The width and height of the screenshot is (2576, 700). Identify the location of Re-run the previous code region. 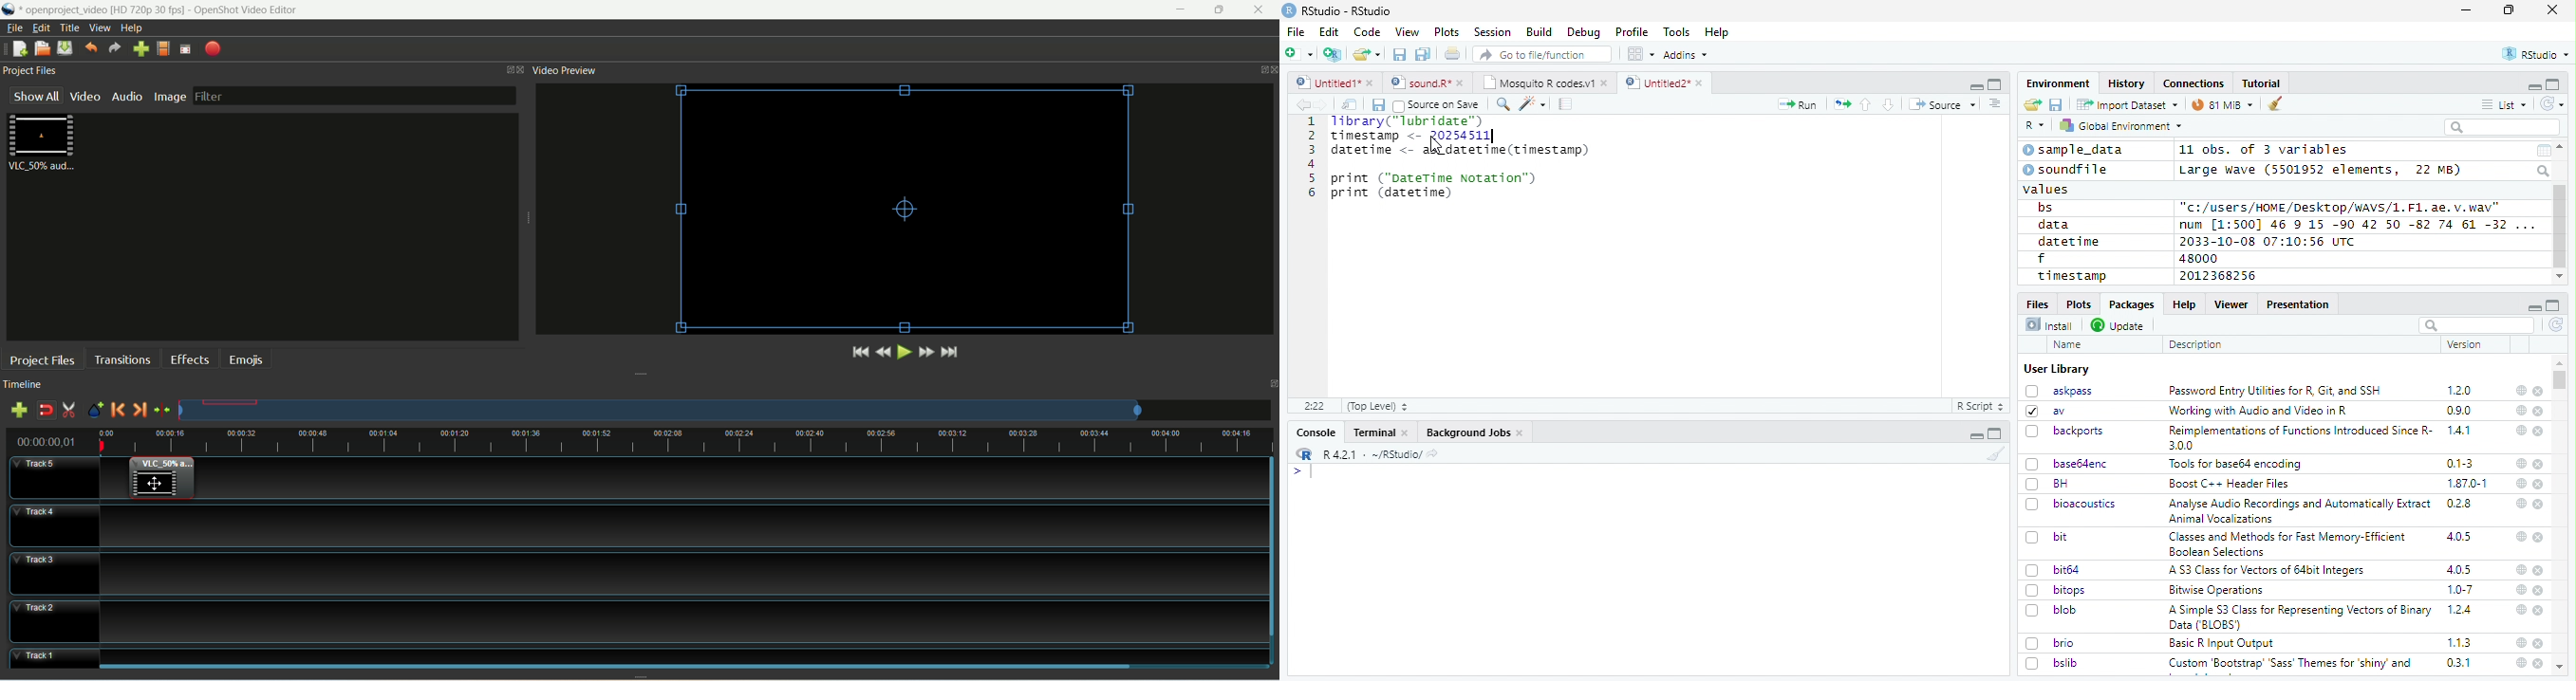
(1840, 105).